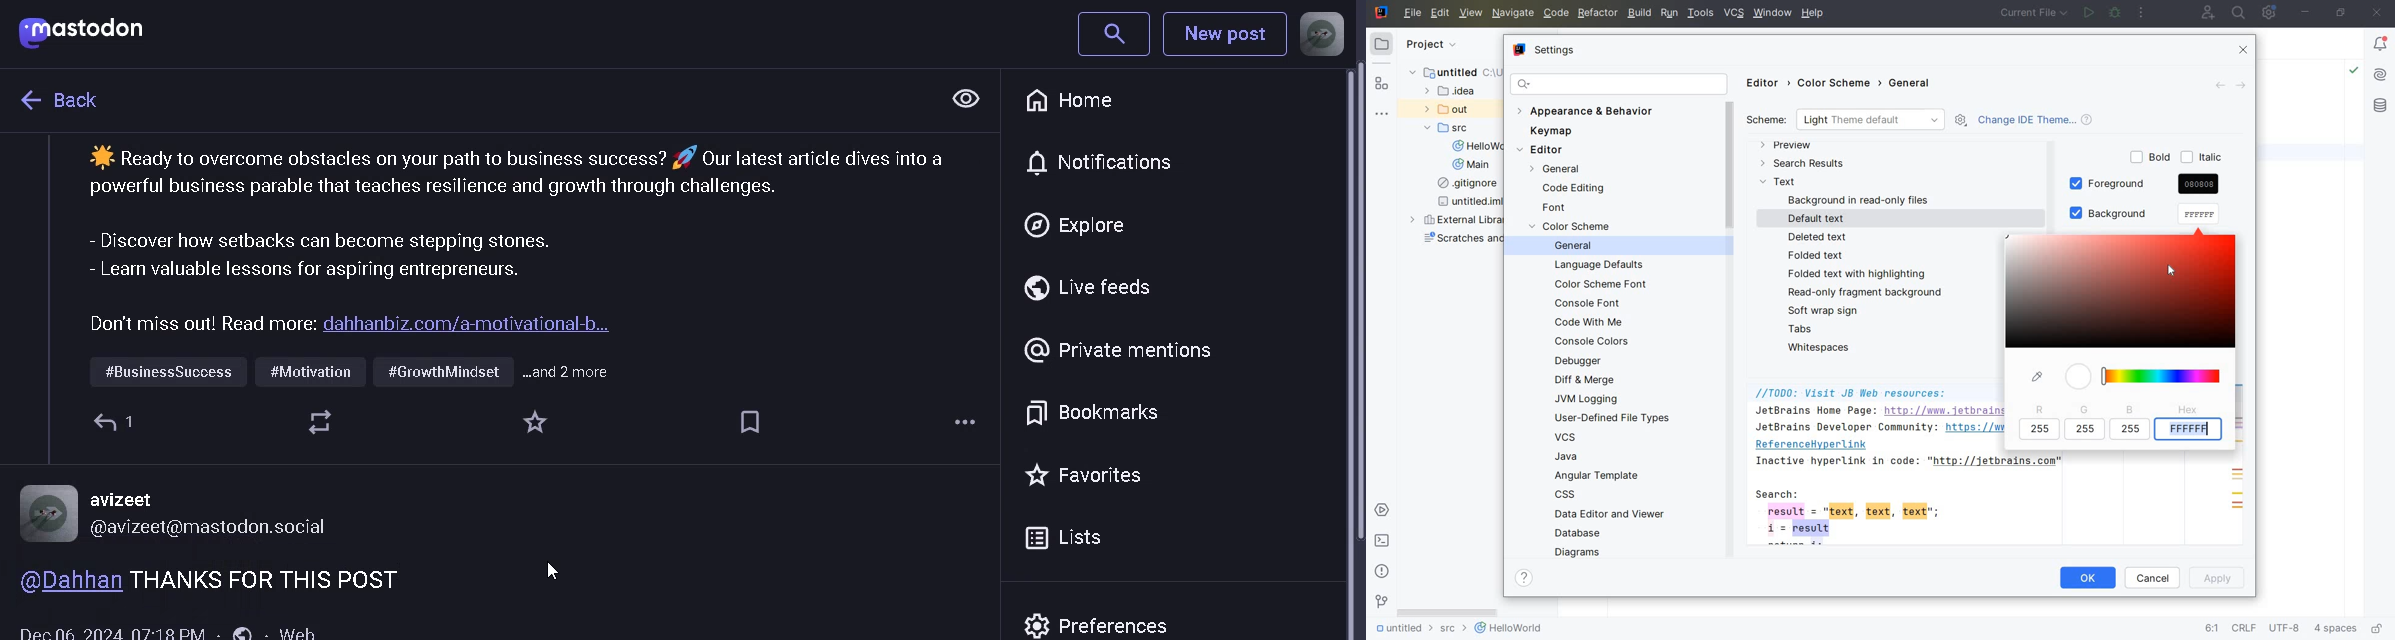 This screenshot has width=2408, height=644. I want to click on Refresh, so click(325, 425).